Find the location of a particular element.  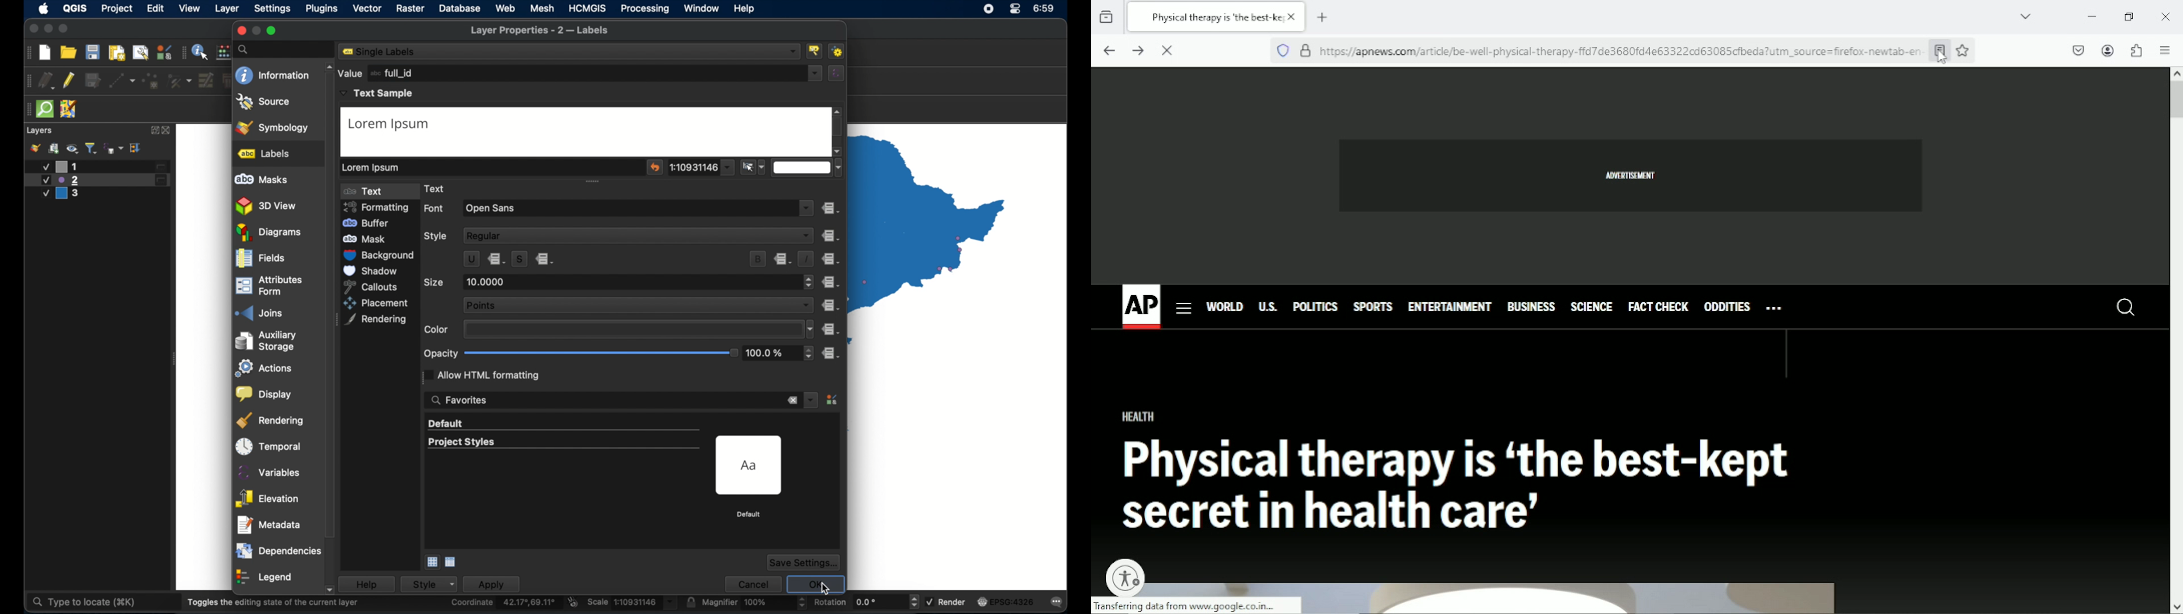

account is located at coordinates (2108, 52).